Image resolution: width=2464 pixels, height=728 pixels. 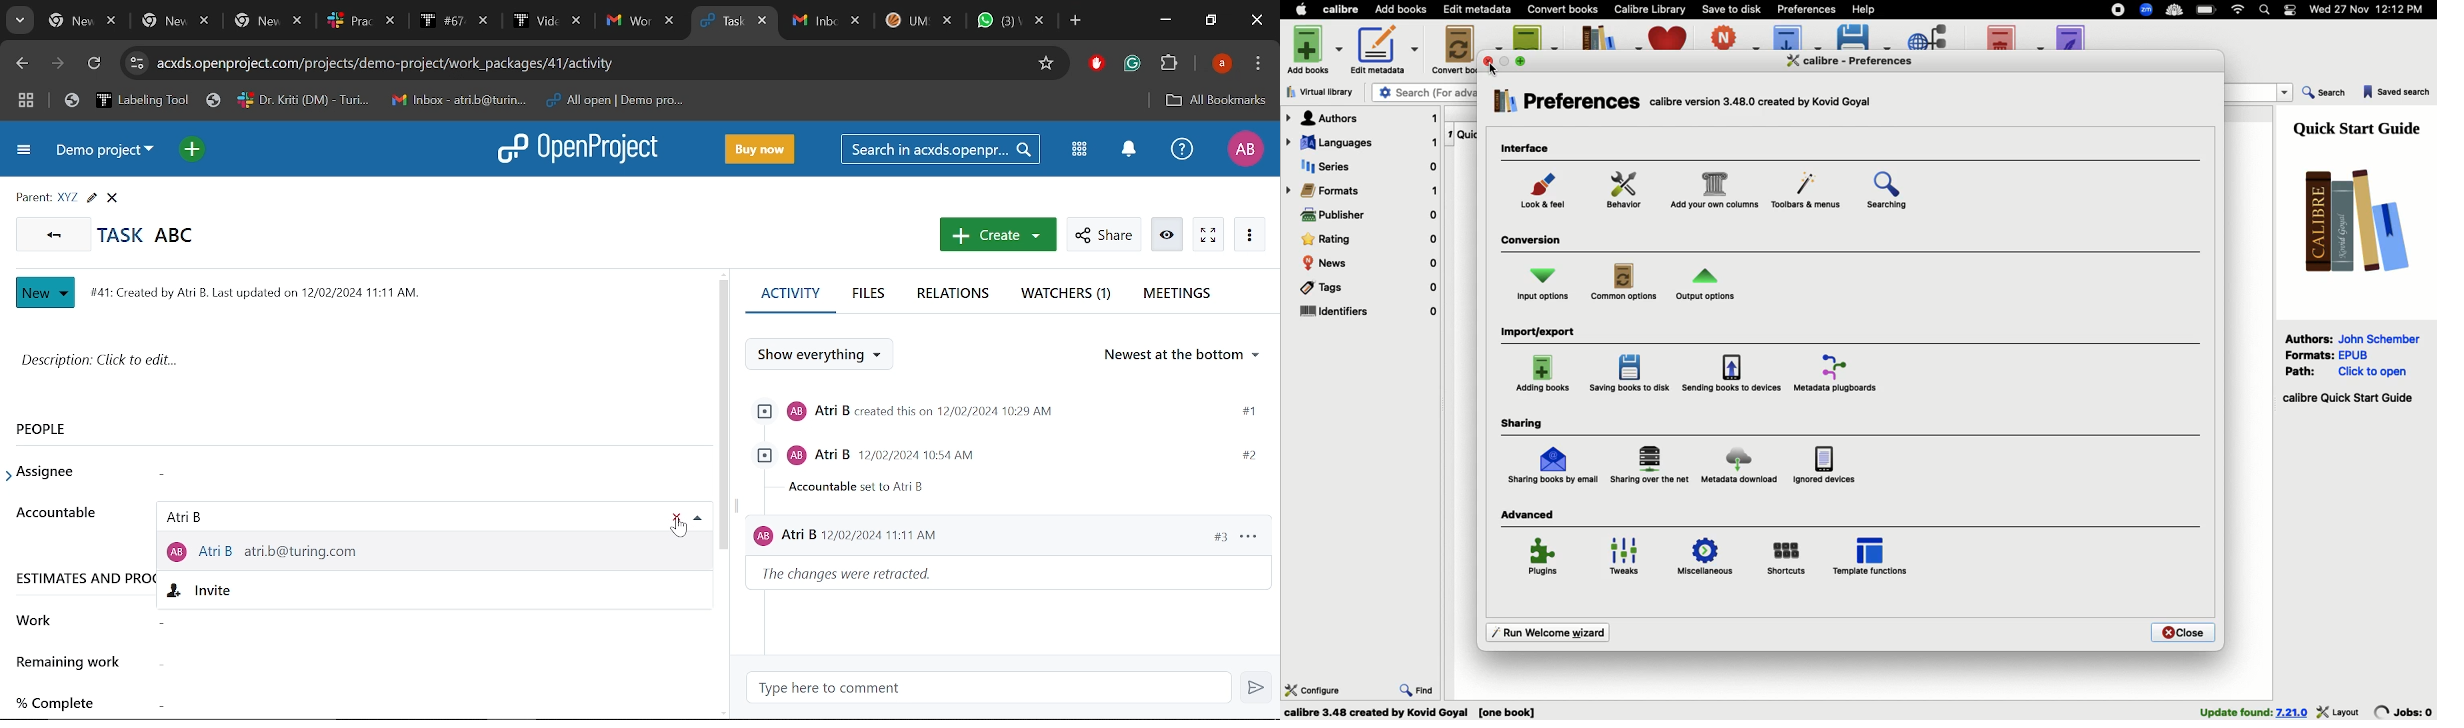 I want to click on Edit, so click(x=91, y=198).